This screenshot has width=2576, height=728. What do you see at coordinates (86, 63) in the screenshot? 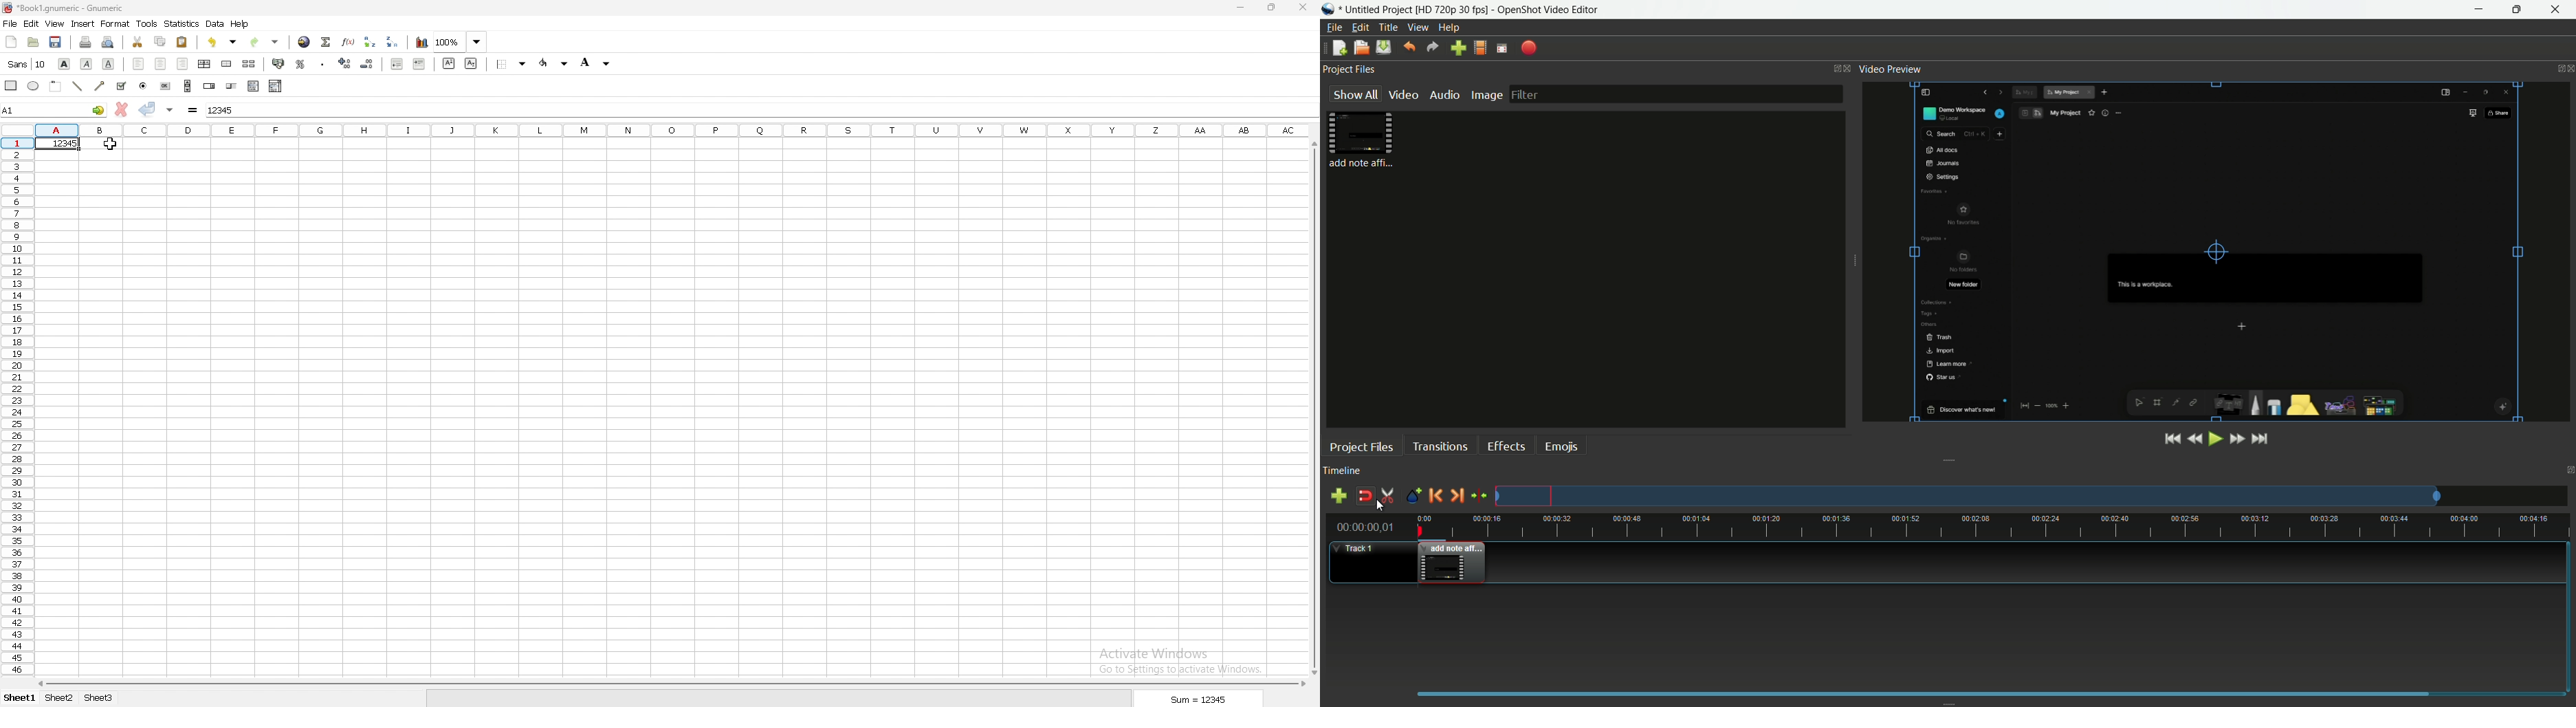
I see `italic` at bounding box center [86, 63].